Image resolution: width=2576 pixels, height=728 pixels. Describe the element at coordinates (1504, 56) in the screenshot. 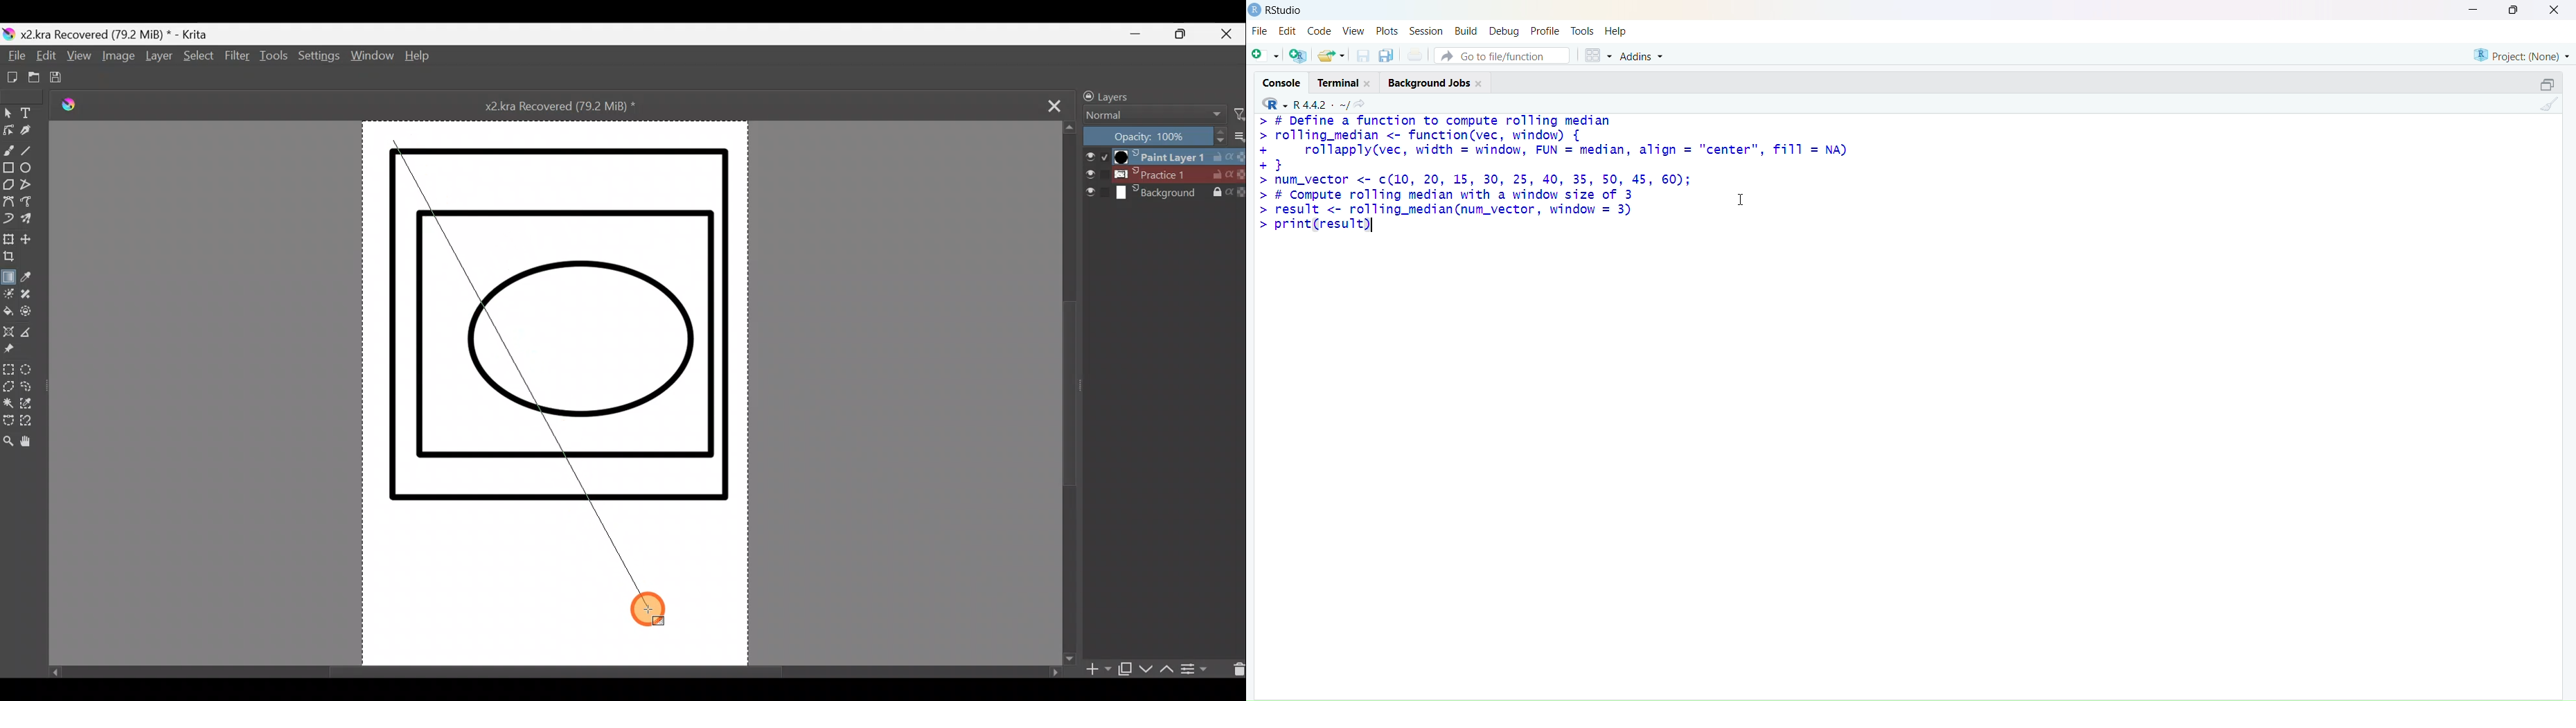

I see `go to file/function` at that location.